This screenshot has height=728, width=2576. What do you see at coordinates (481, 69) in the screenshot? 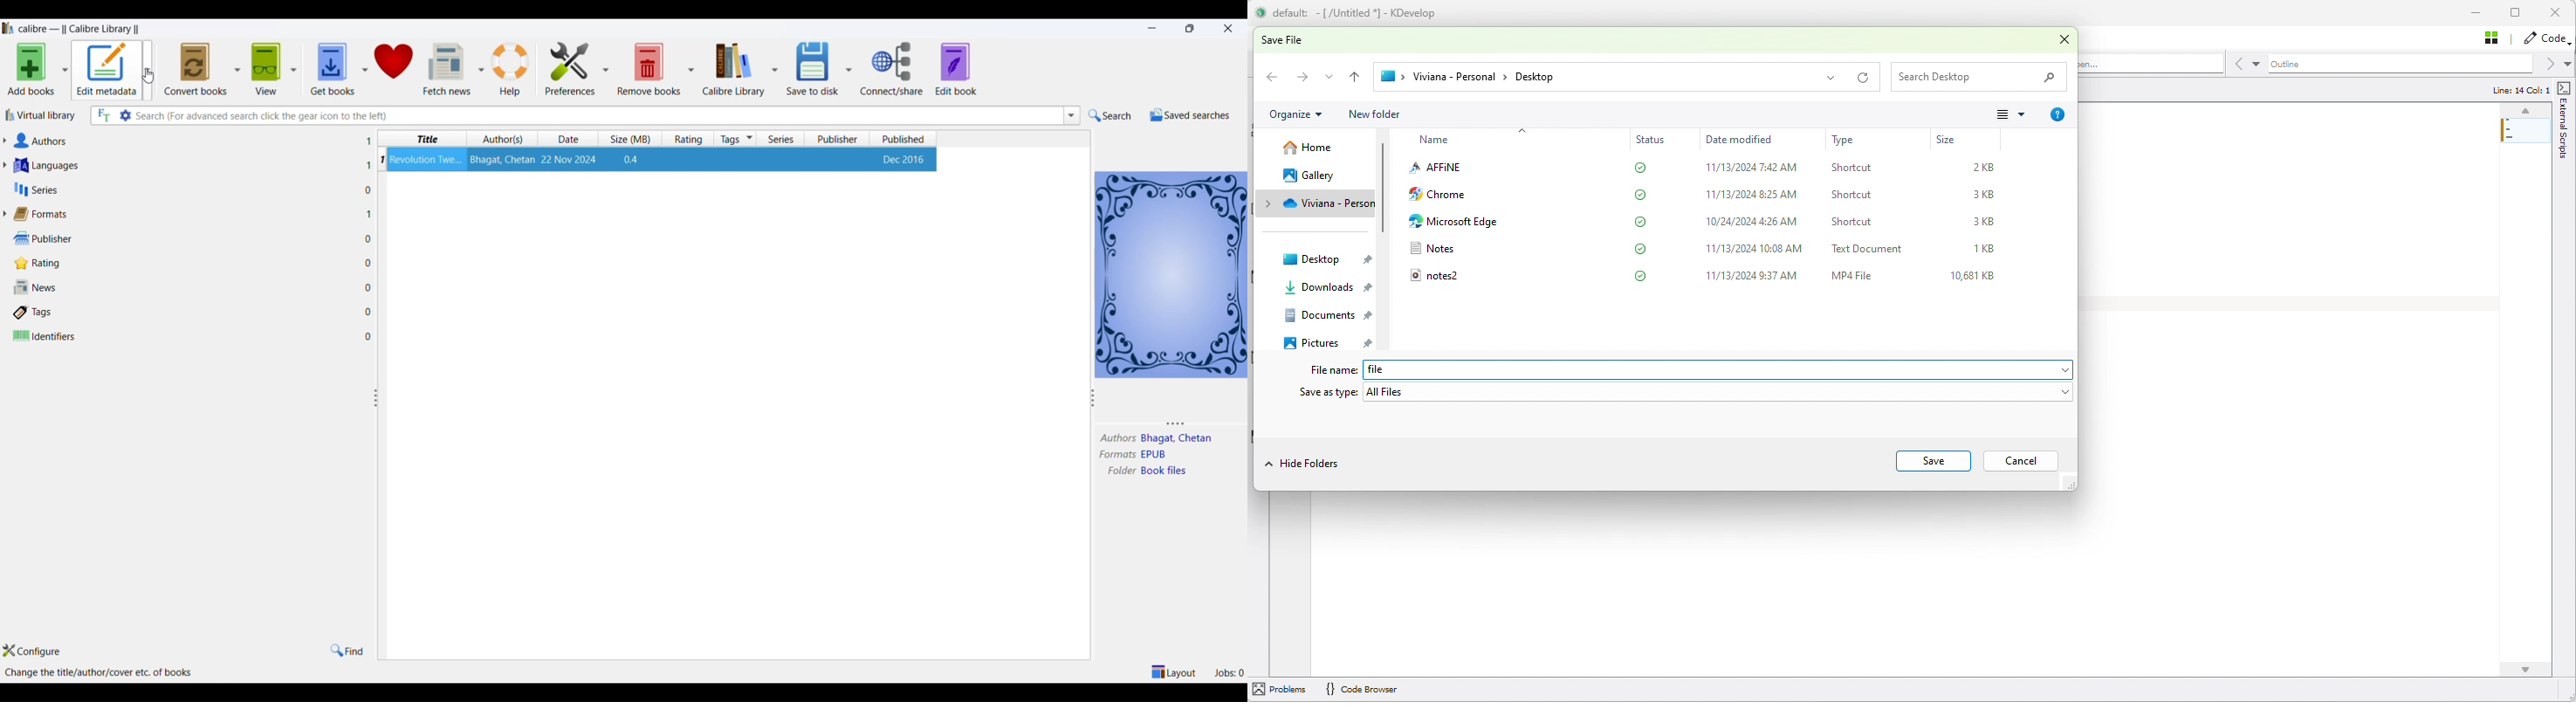
I see `fetch news options dropdown button` at bounding box center [481, 69].